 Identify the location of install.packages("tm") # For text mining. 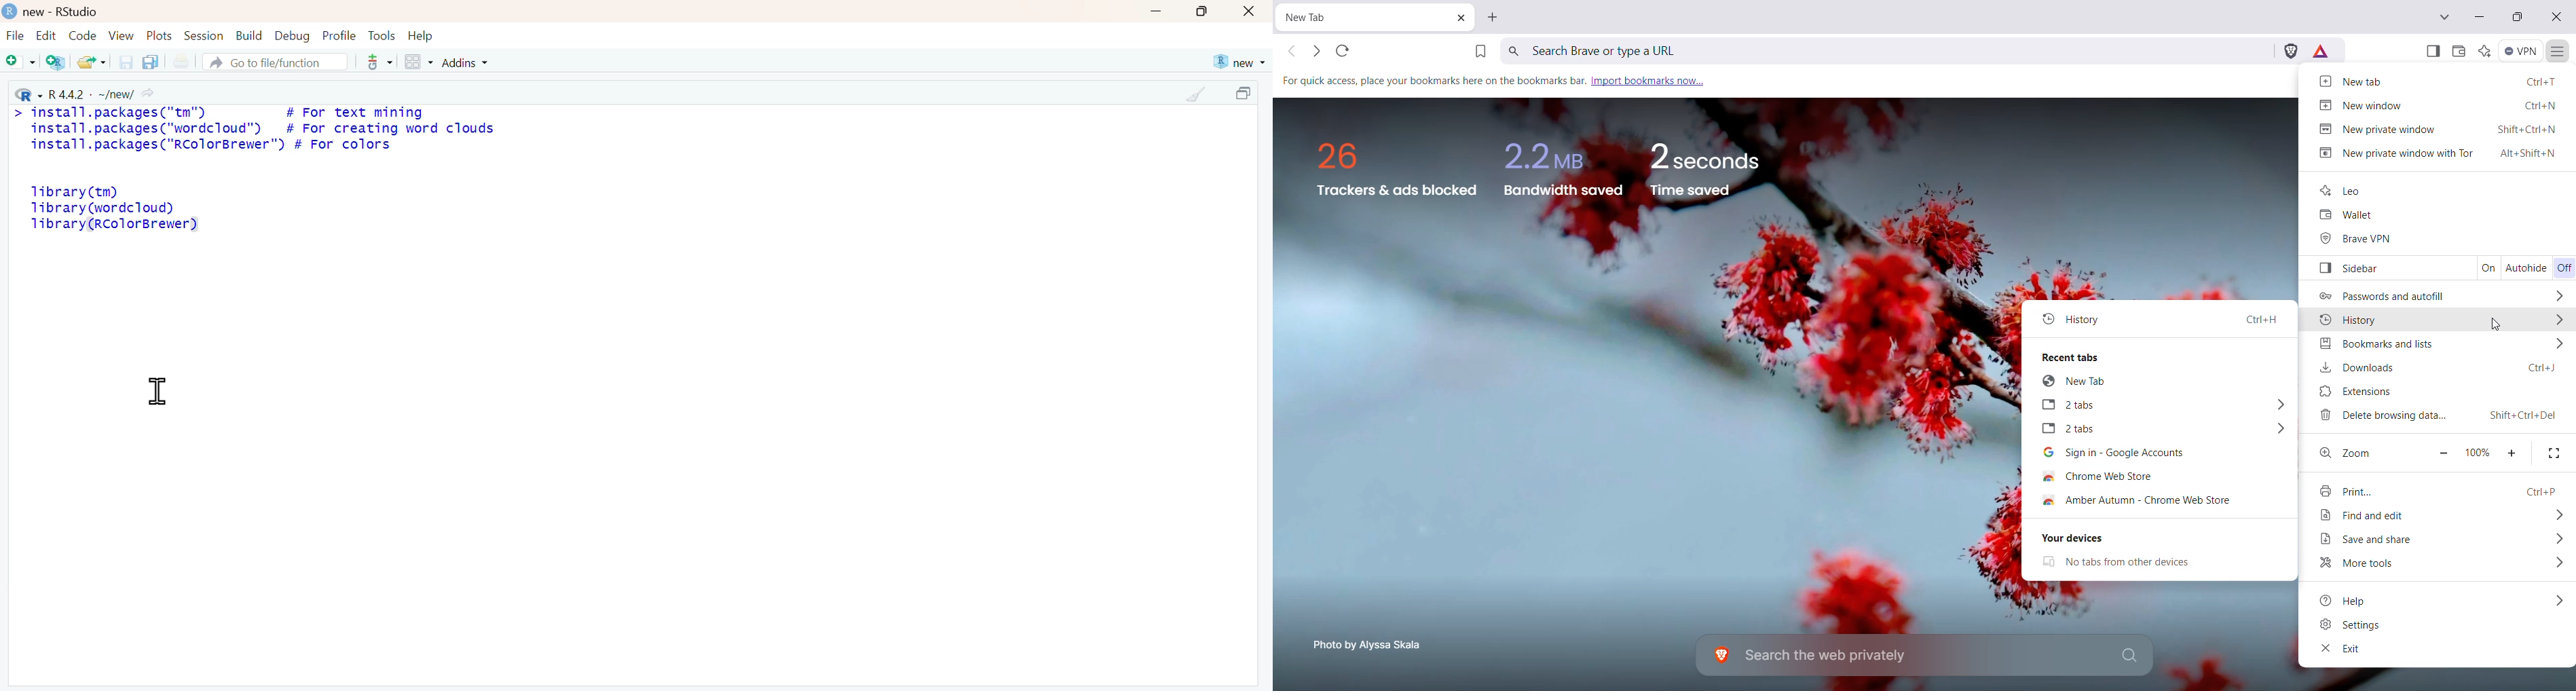
(229, 112).